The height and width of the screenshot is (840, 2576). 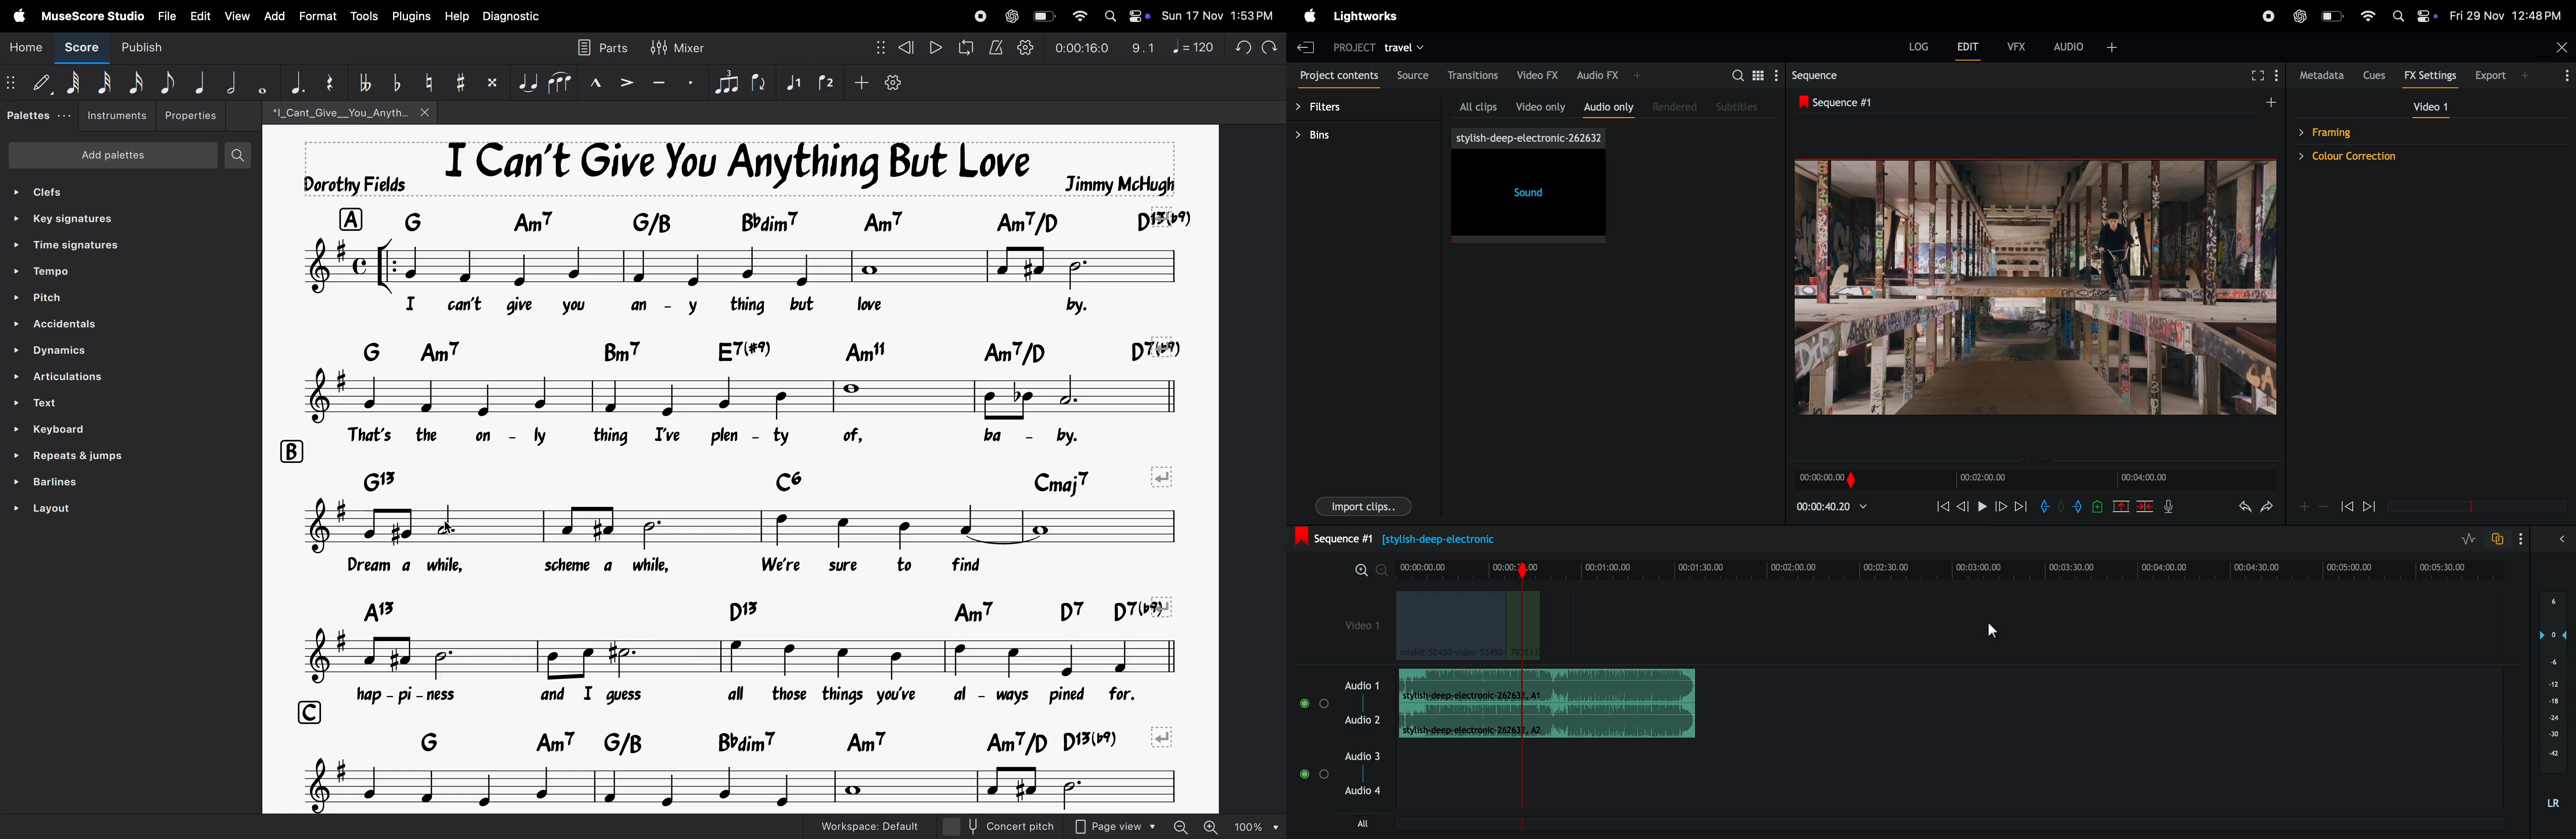 What do you see at coordinates (794, 82) in the screenshot?
I see `voice 2` at bounding box center [794, 82].